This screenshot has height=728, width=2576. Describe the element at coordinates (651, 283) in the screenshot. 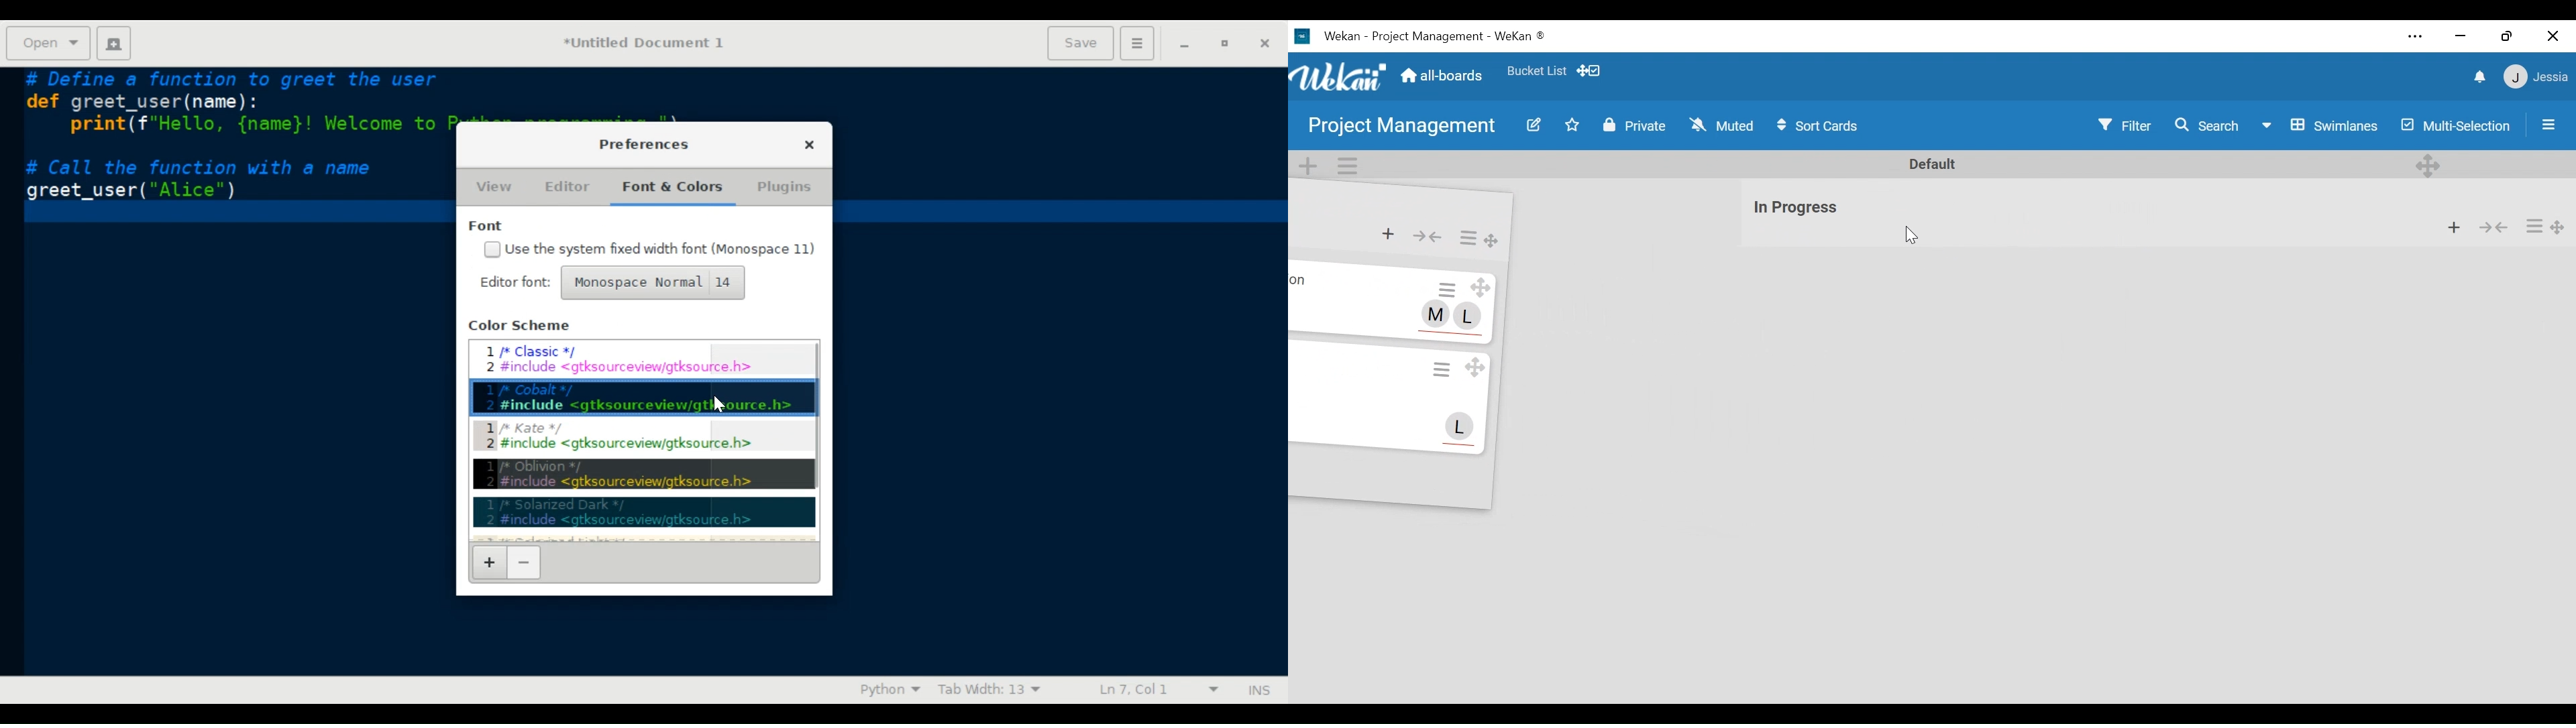

I see `Monospace Normal 14` at that location.